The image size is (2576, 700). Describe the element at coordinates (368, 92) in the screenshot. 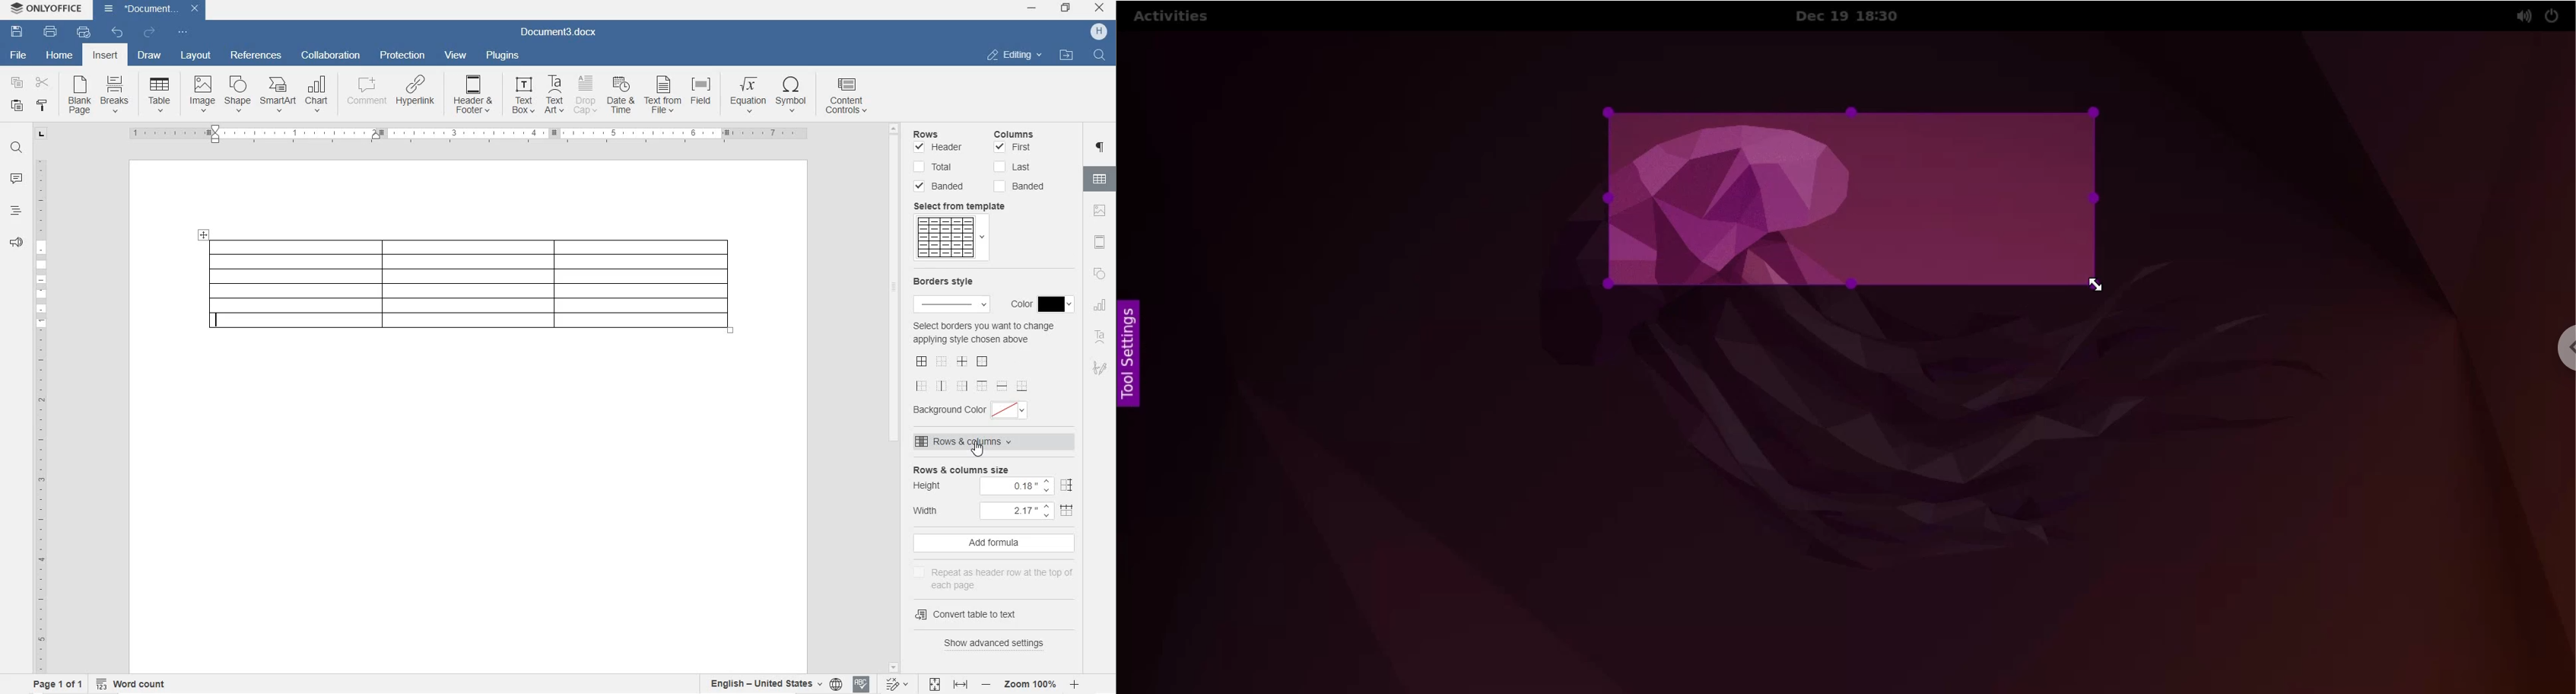

I see `COMMENT` at that location.